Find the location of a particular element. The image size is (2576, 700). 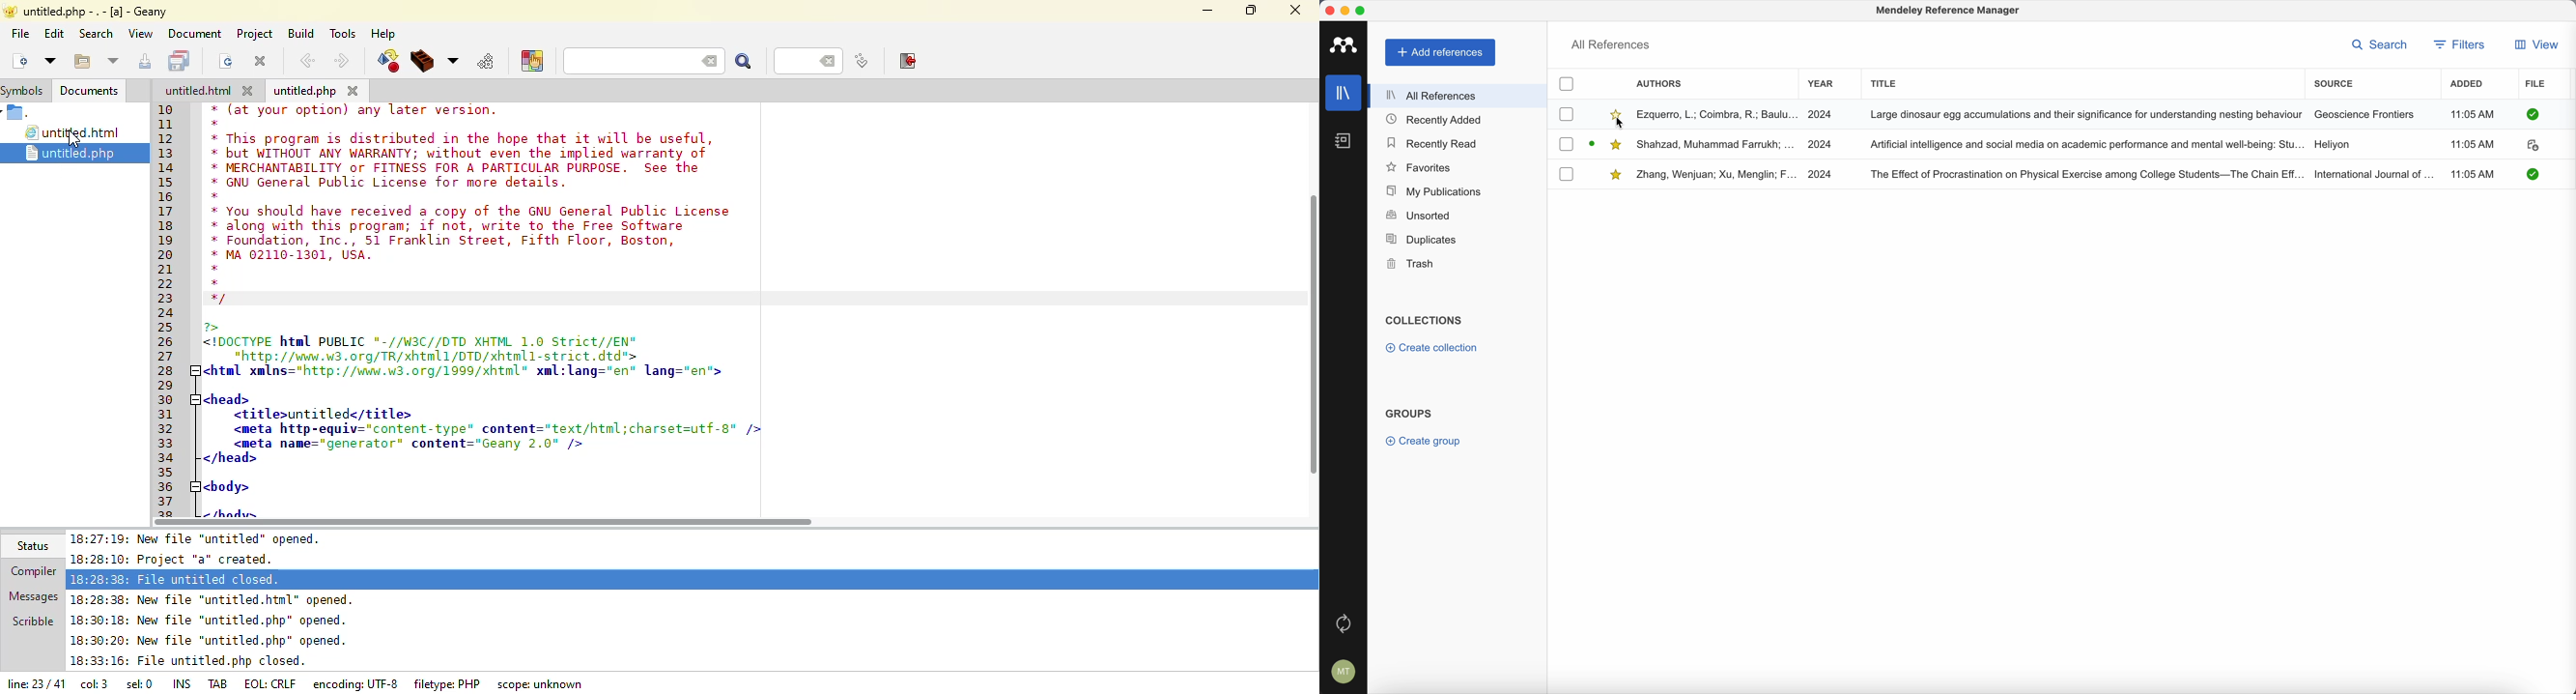

help is located at coordinates (386, 34).